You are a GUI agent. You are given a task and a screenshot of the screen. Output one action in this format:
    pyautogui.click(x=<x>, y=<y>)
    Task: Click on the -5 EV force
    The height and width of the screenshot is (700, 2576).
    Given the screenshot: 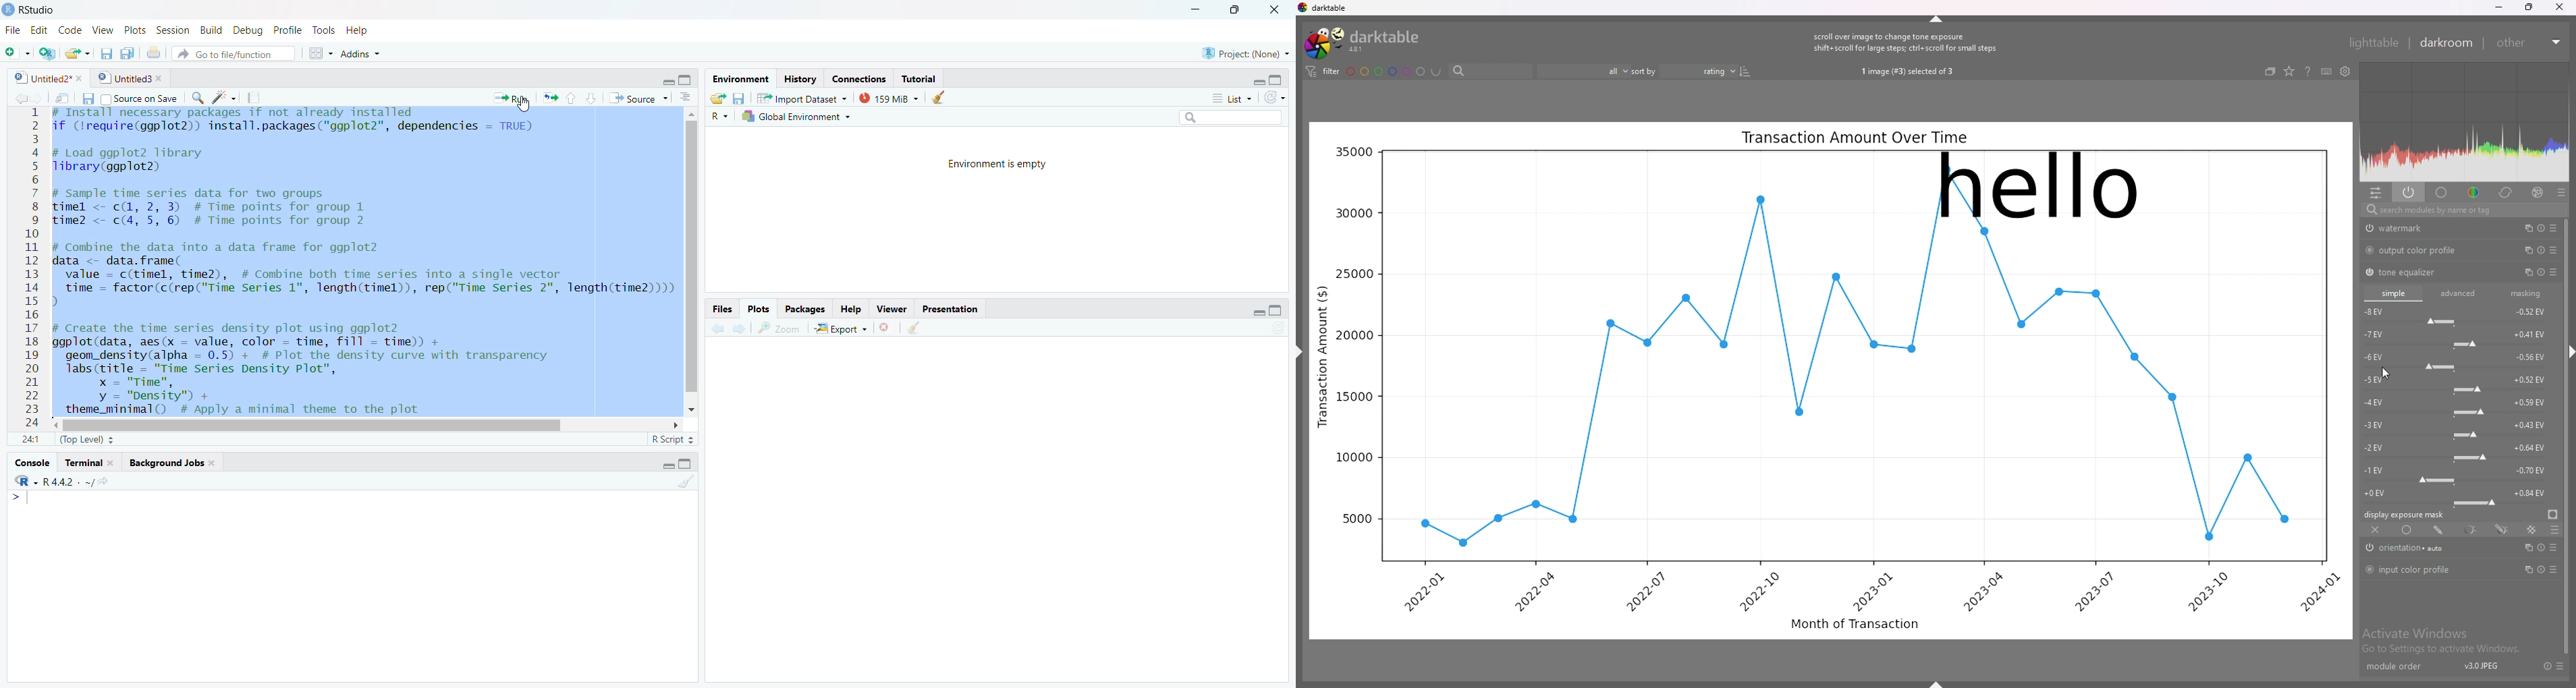 What is the action you would take?
    pyautogui.click(x=2458, y=383)
    